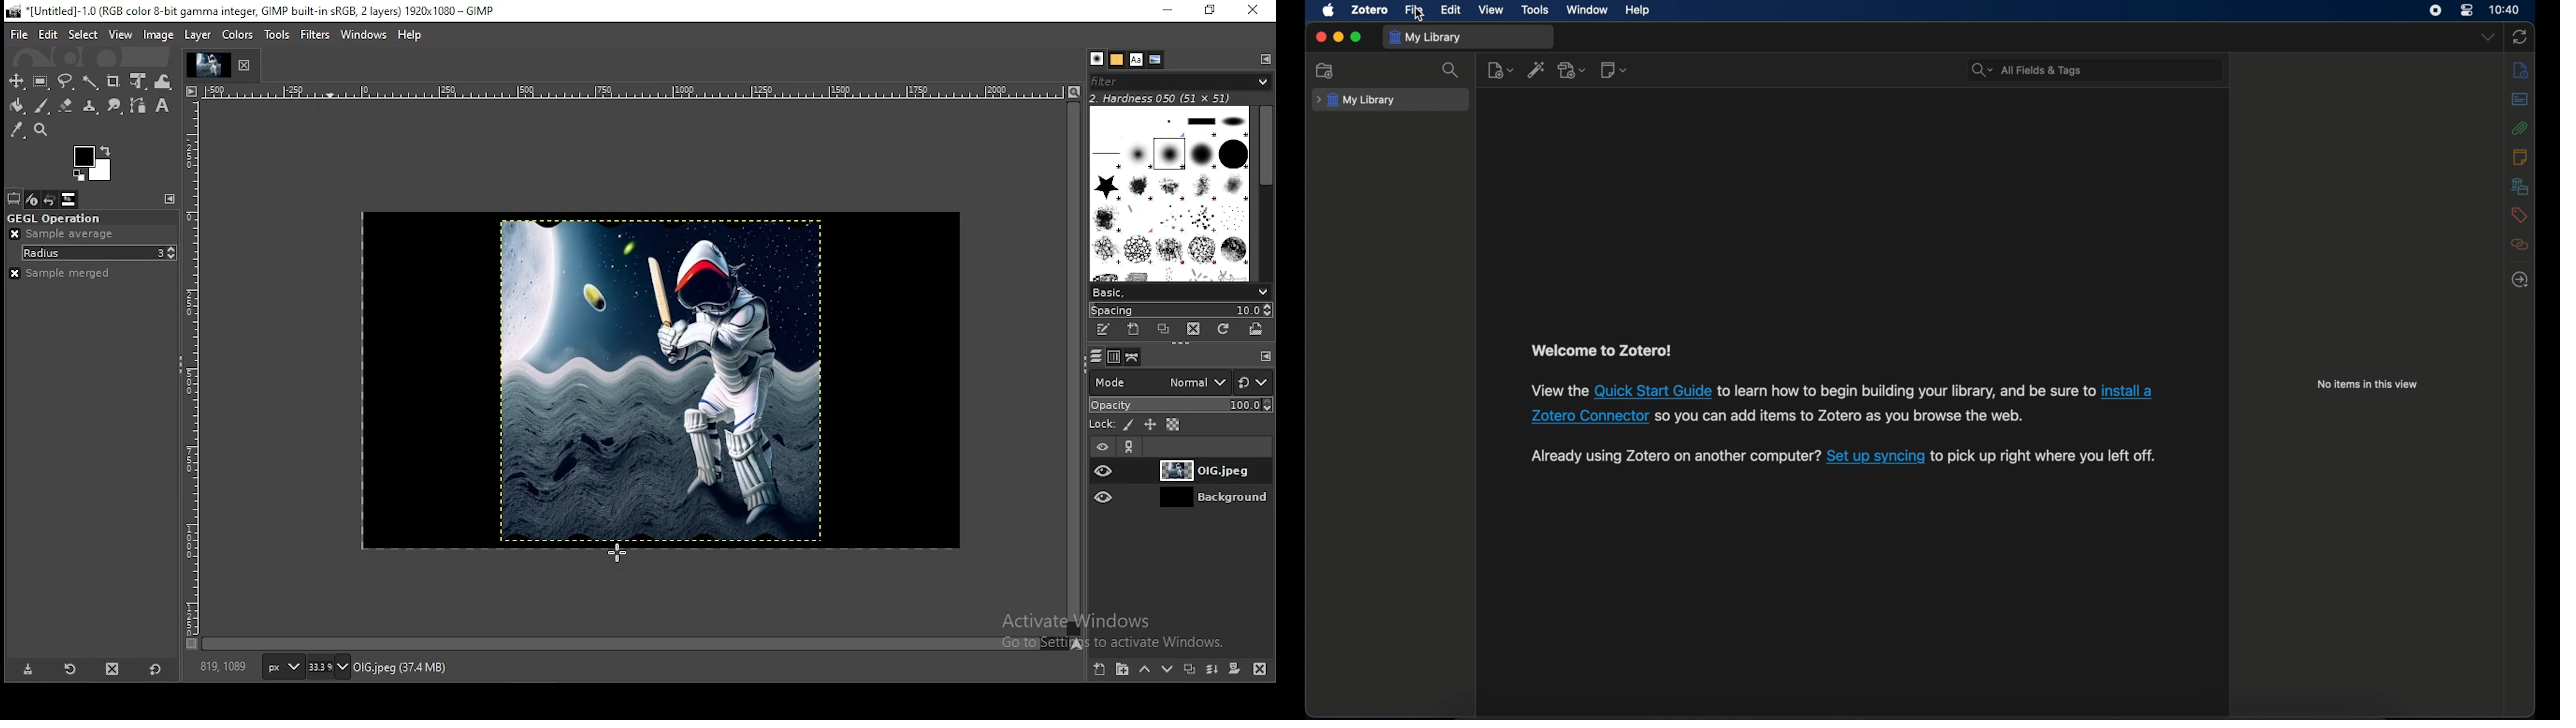 This screenshot has height=728, width=2576. What do you see at coordinates (1329, 11) in the screenshot?
I see `apple` at bounding box center [1329, 11].